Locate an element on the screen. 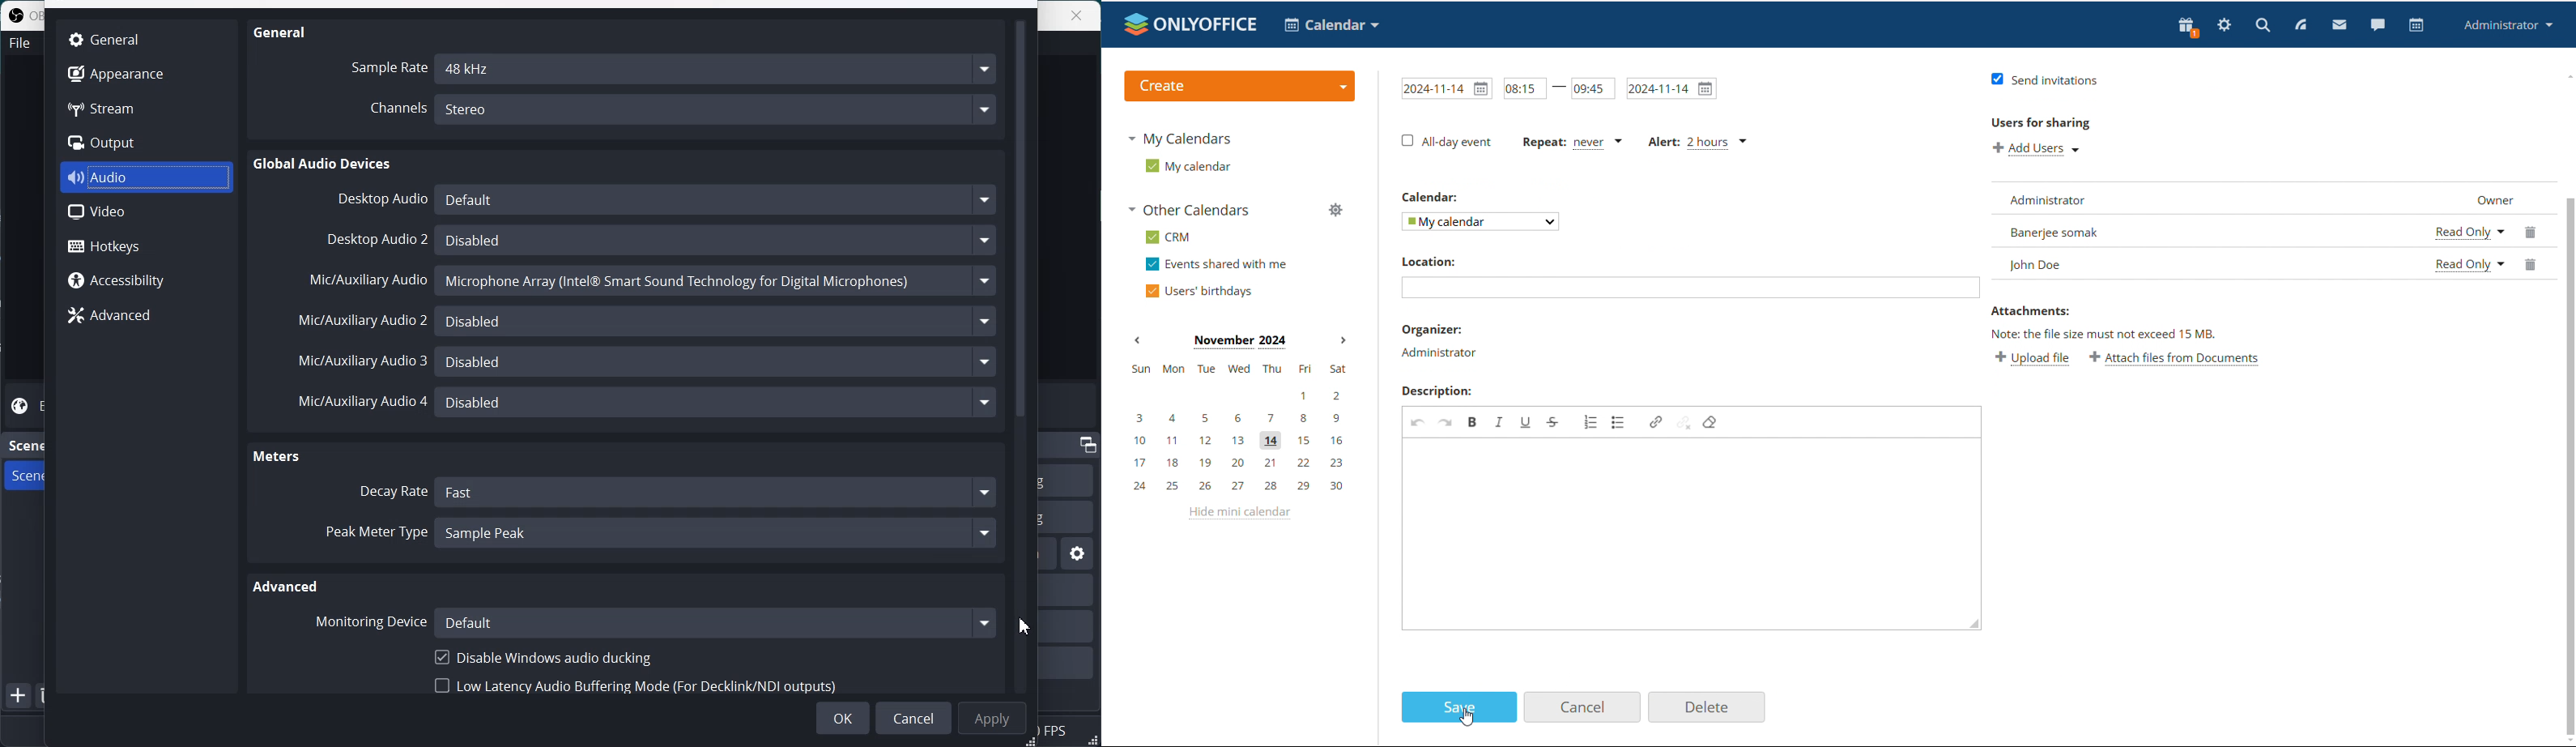 The width and height of the screenshot is (2576, 756). feed is located at coordinates (2300, 25).